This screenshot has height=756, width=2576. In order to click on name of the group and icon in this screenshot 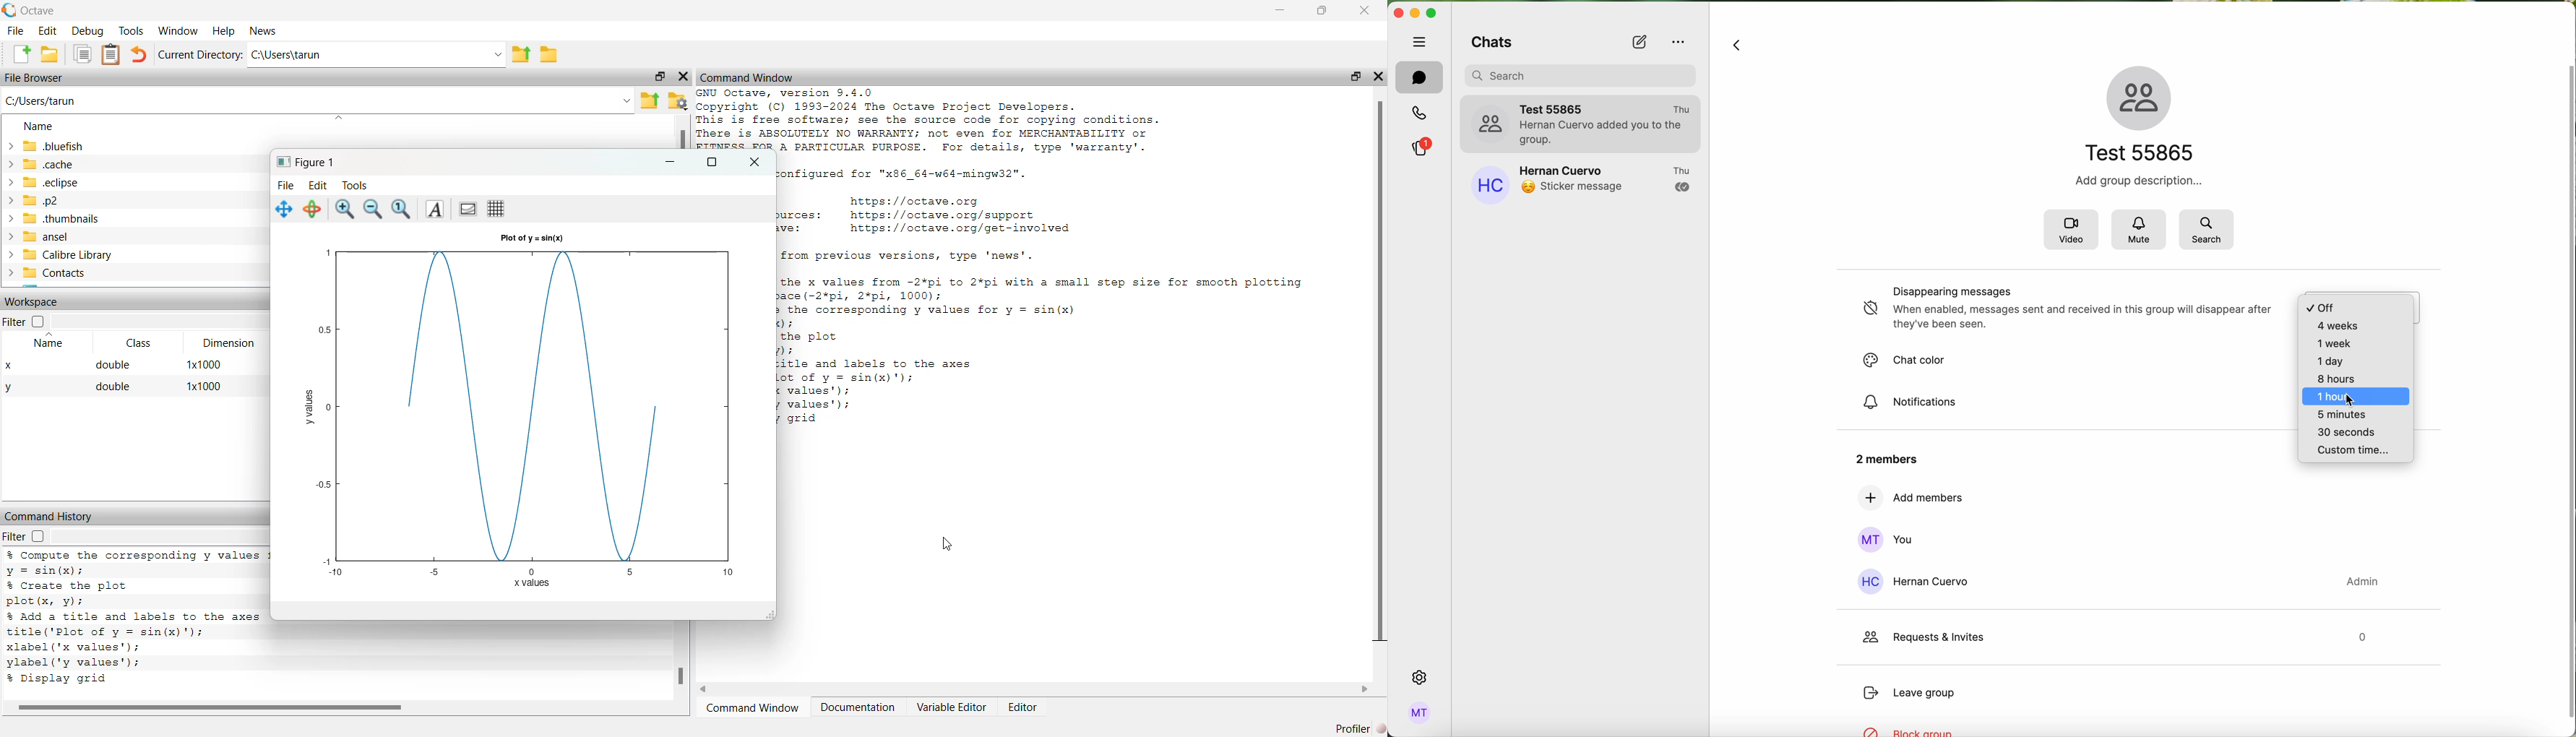, I will do `click(2138, 114)`.